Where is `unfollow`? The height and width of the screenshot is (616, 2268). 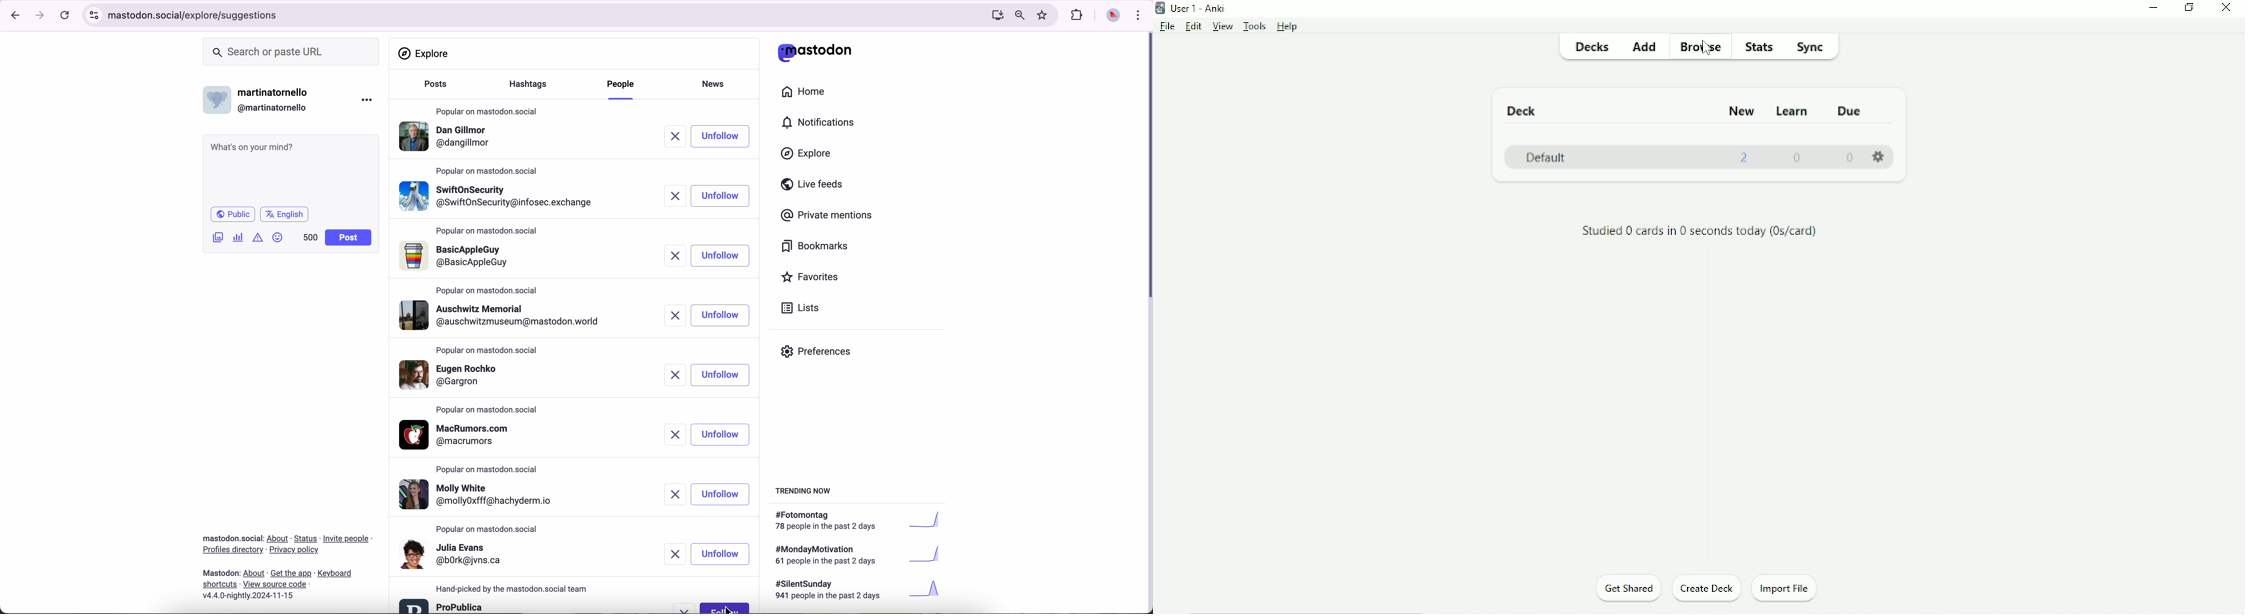
unfollow is located at coordinates (722, 315).